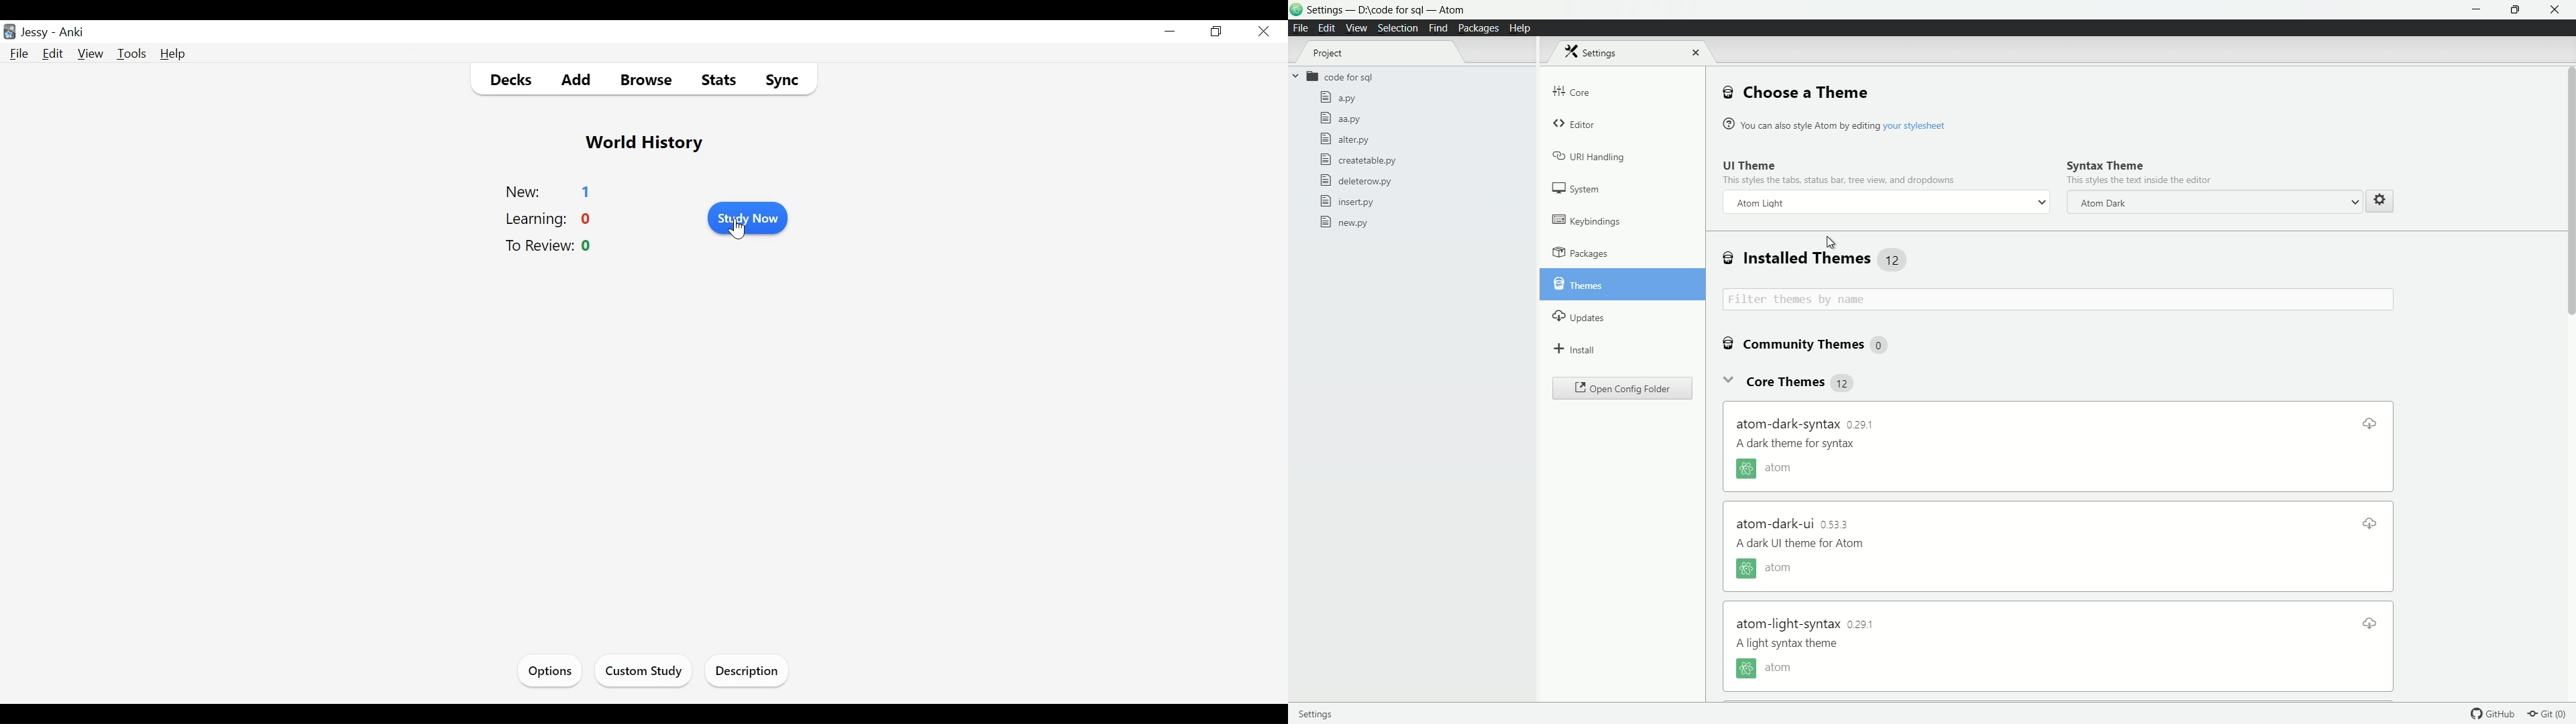 Image resolution: width=2576 pixels, height=728 pixels. What do you see at coordinates (1806, 623) in the screenshot?
I see `atom light syntax` at bounding box center [1806, 623].